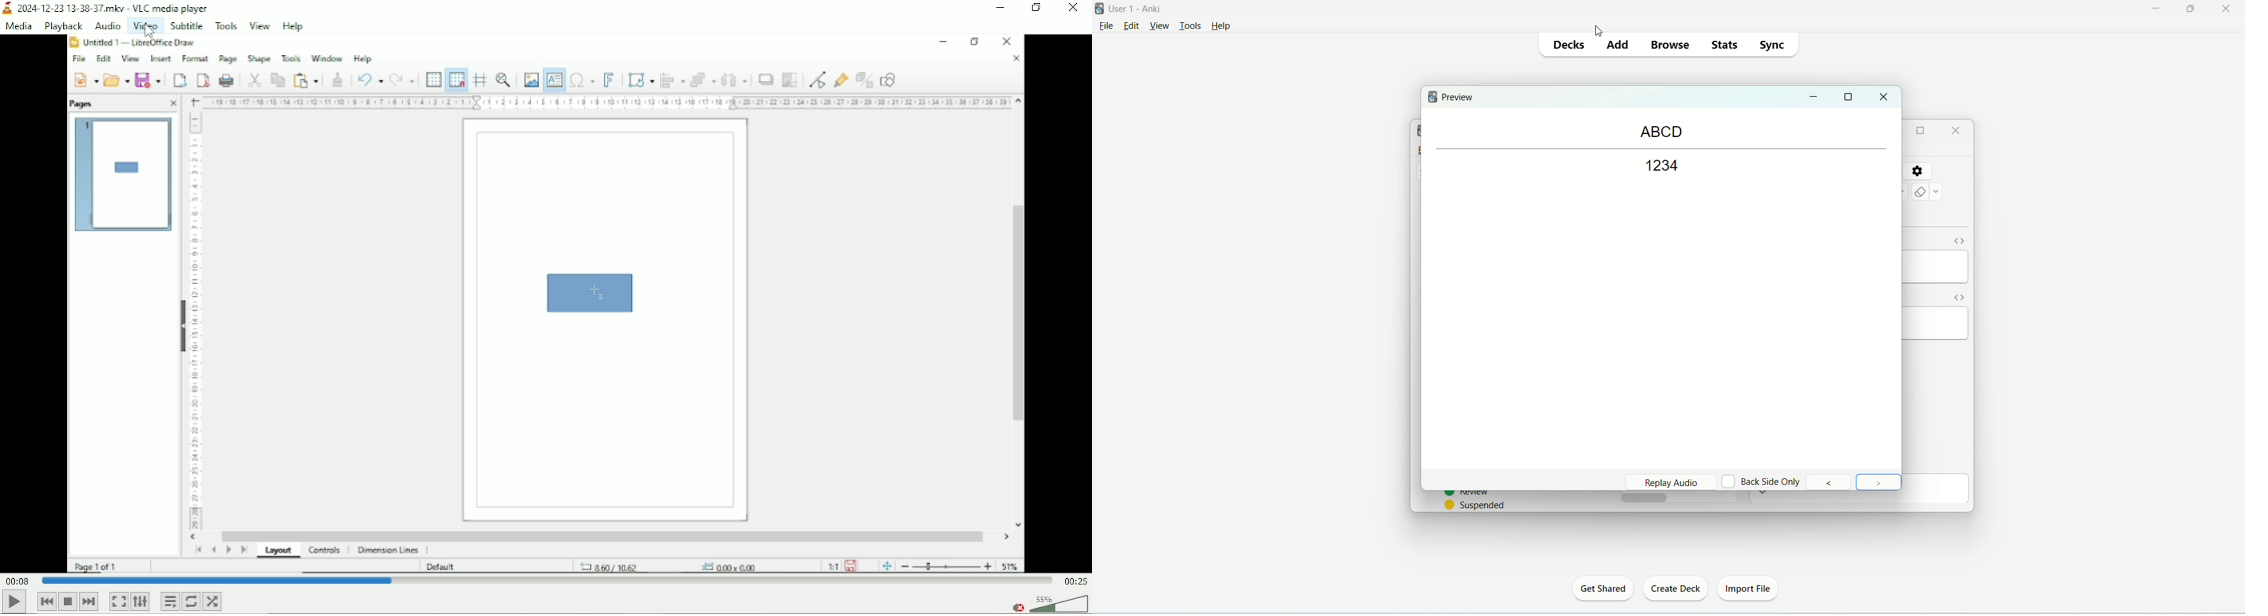  I want to click on Previous, so click(46, 601).